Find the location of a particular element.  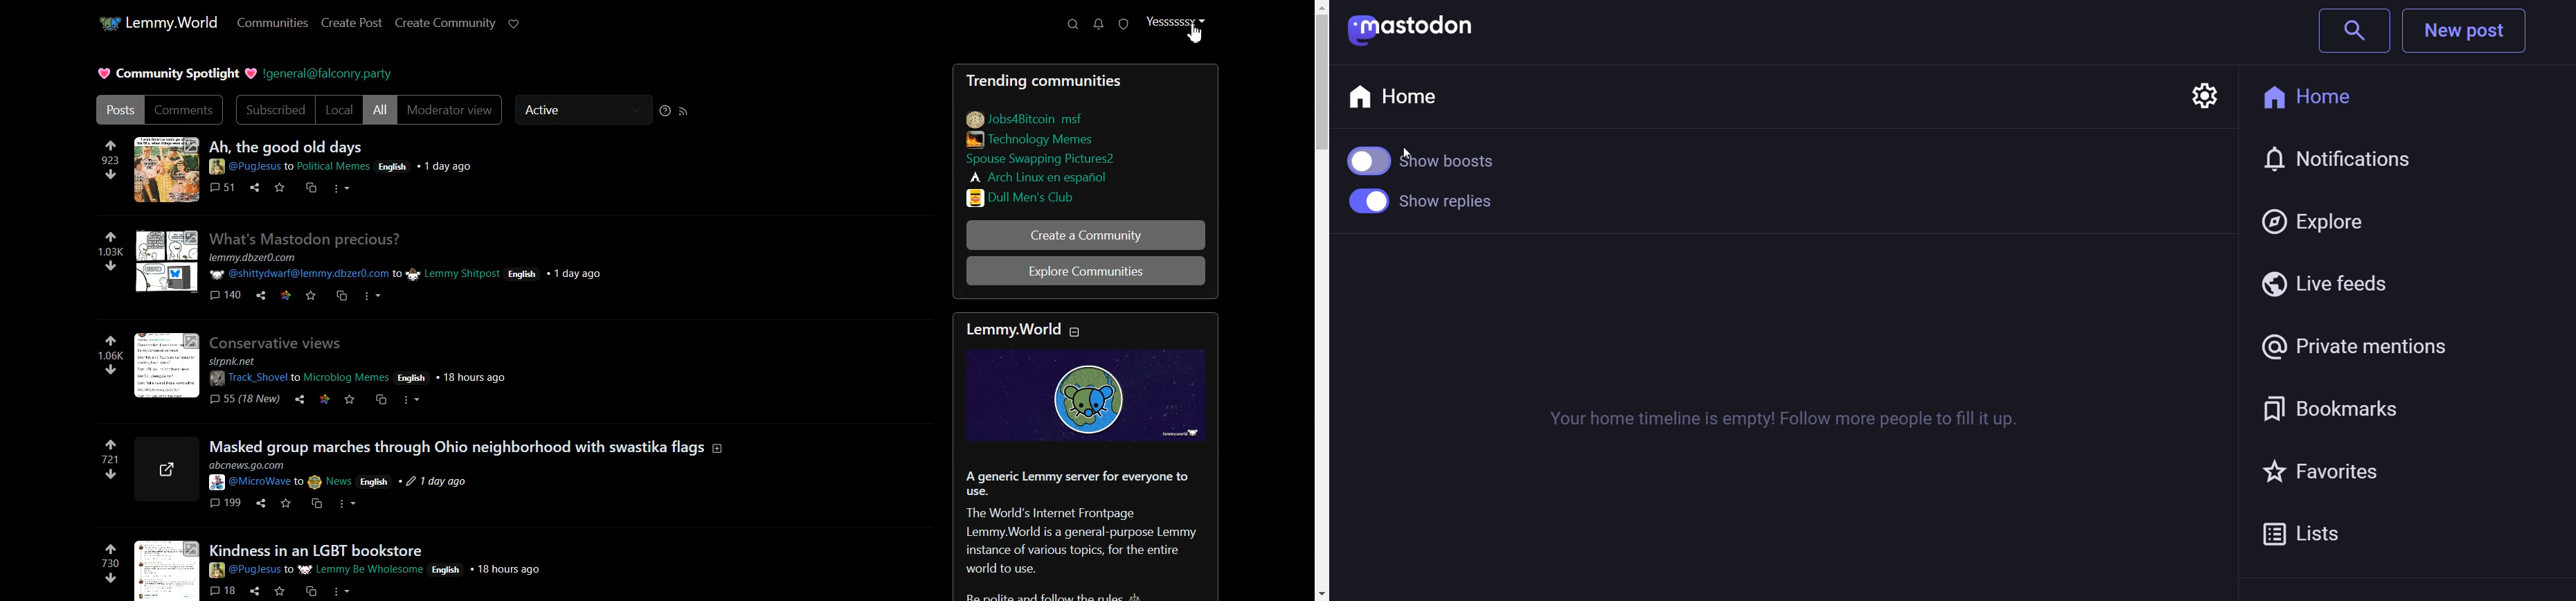

link is located at coordinates (1029, 138).